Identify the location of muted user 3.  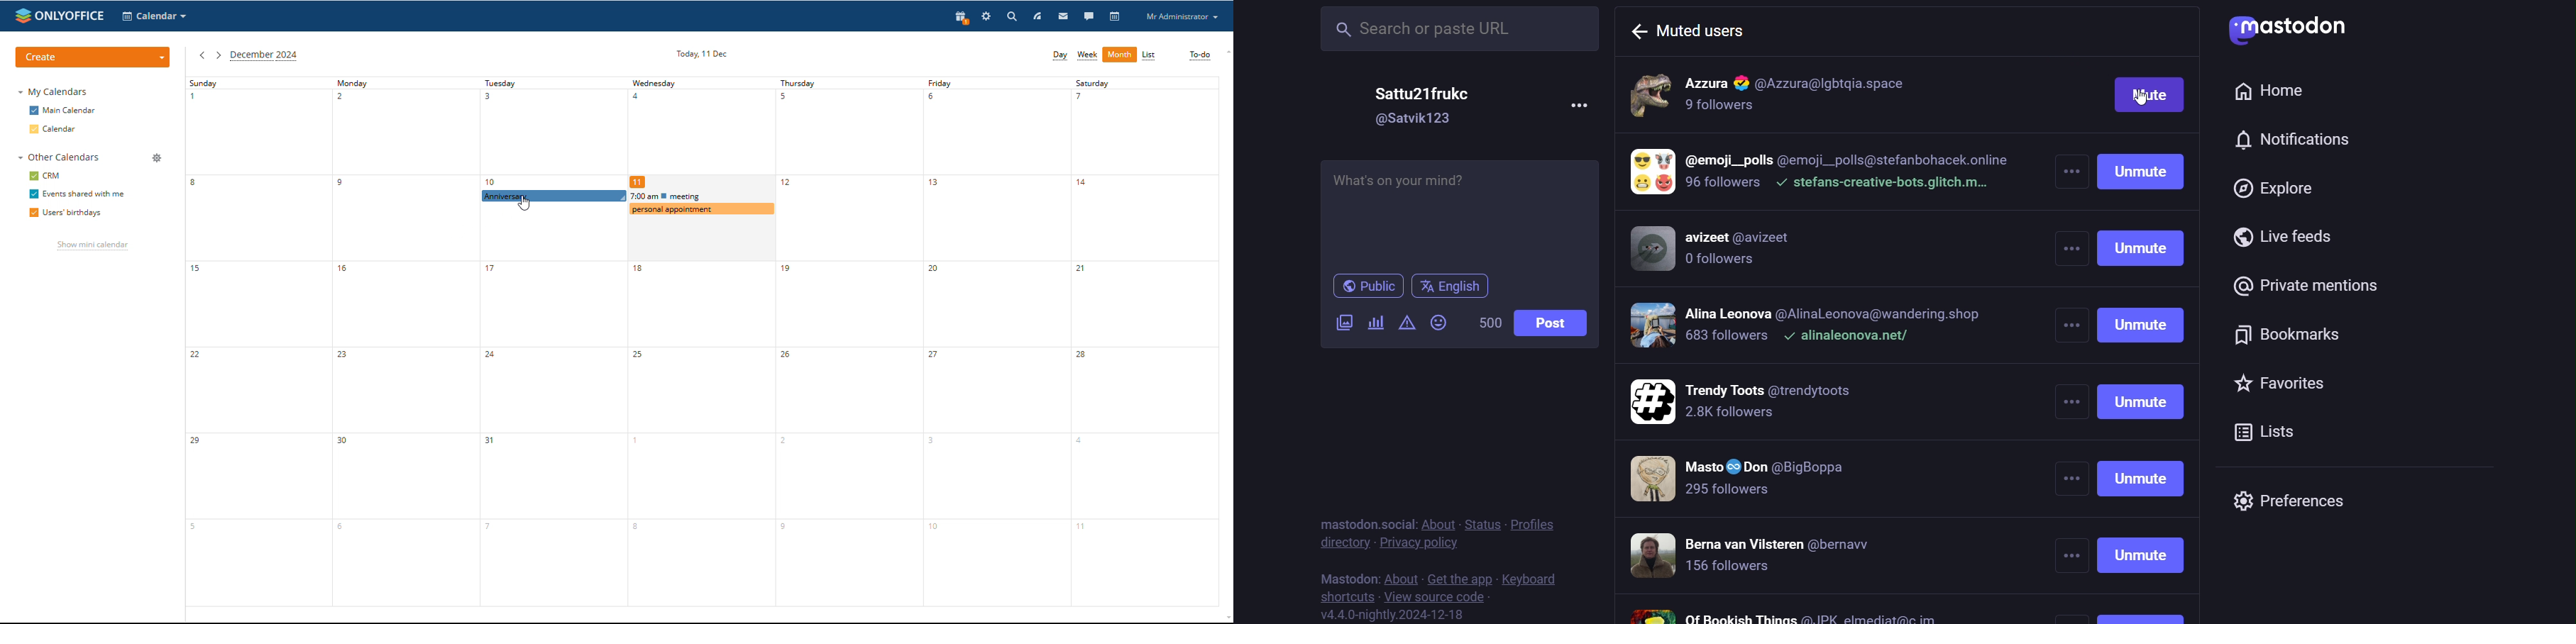
(1727, 252).